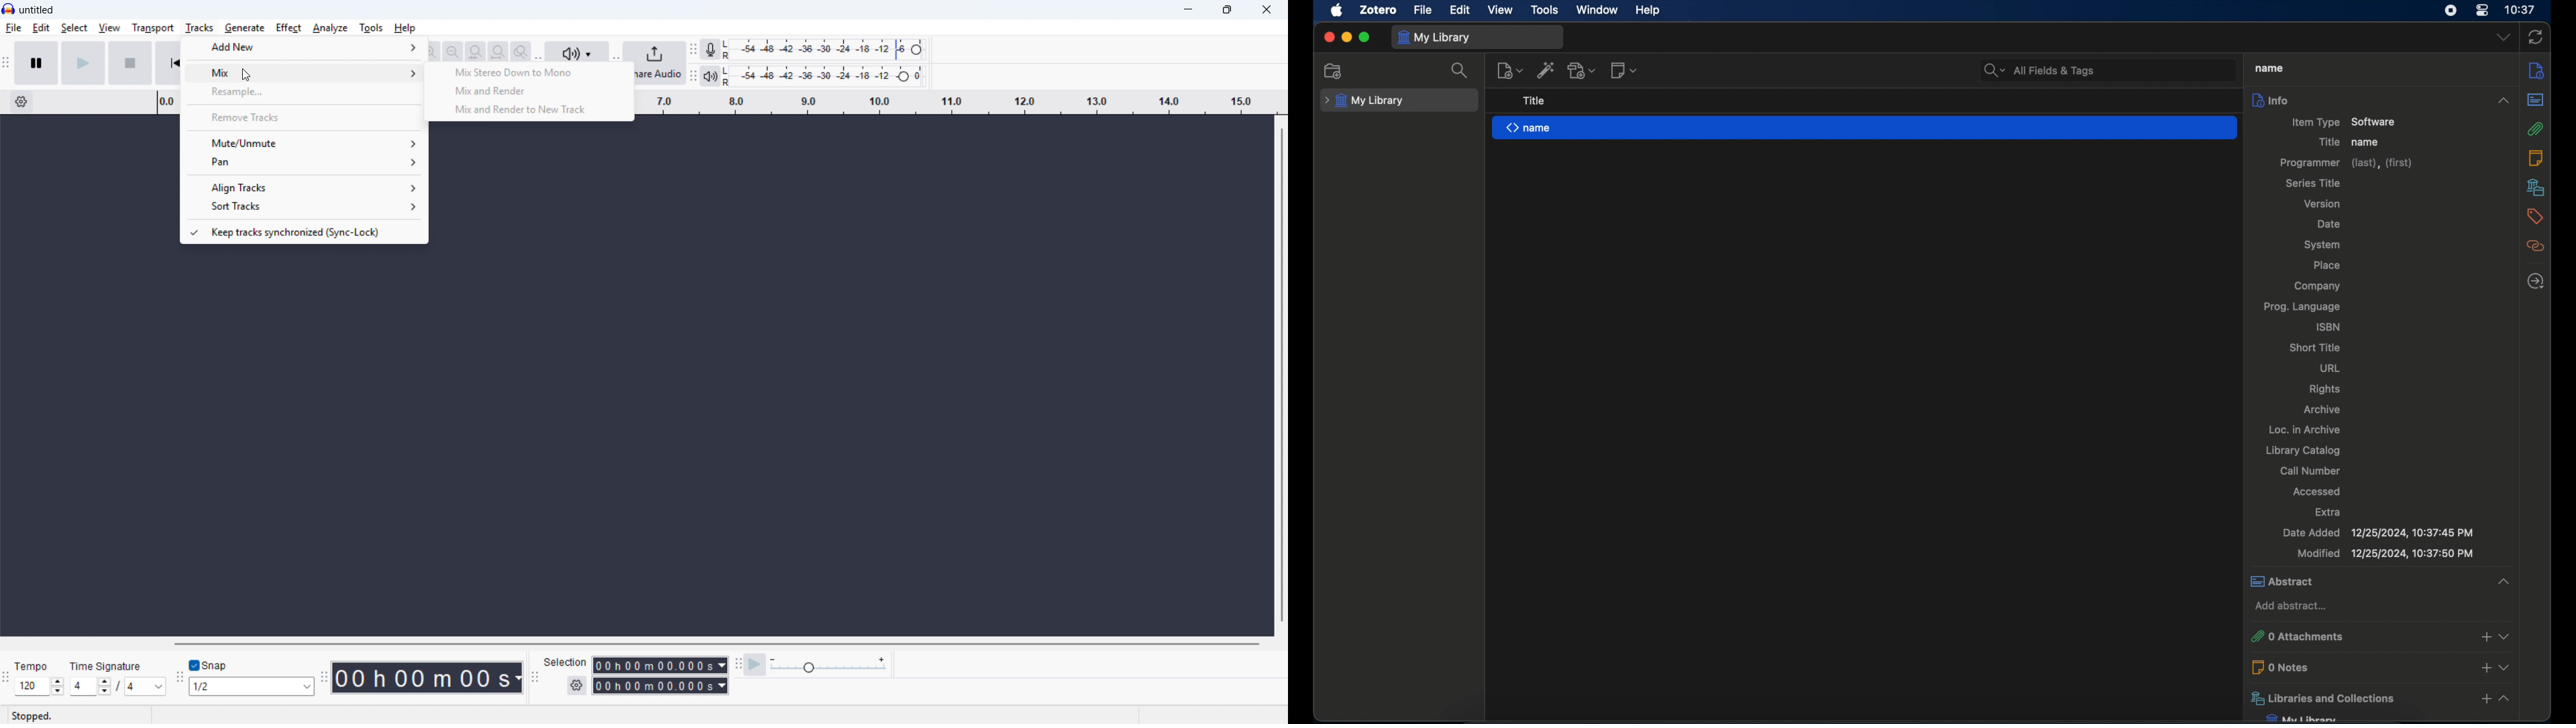  I want to click on short title, so click(2316, 348).